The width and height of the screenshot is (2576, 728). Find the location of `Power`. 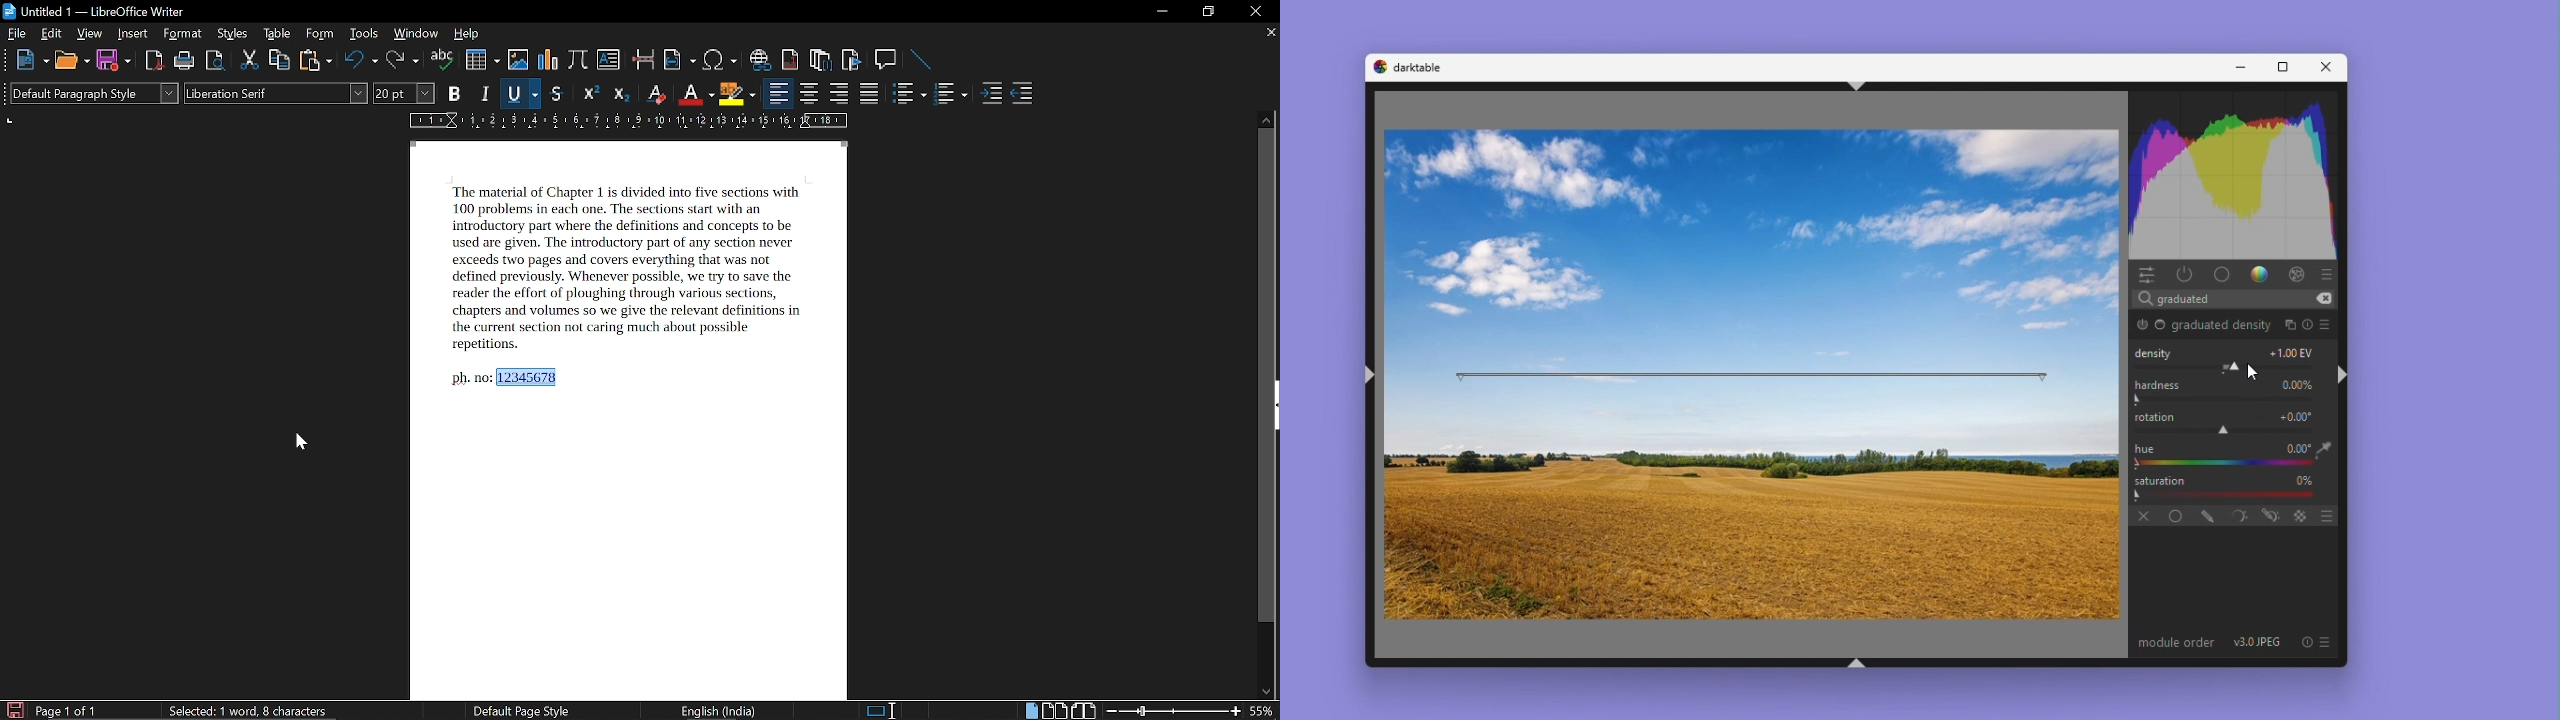

Power is located at coordinates (2185, 273).